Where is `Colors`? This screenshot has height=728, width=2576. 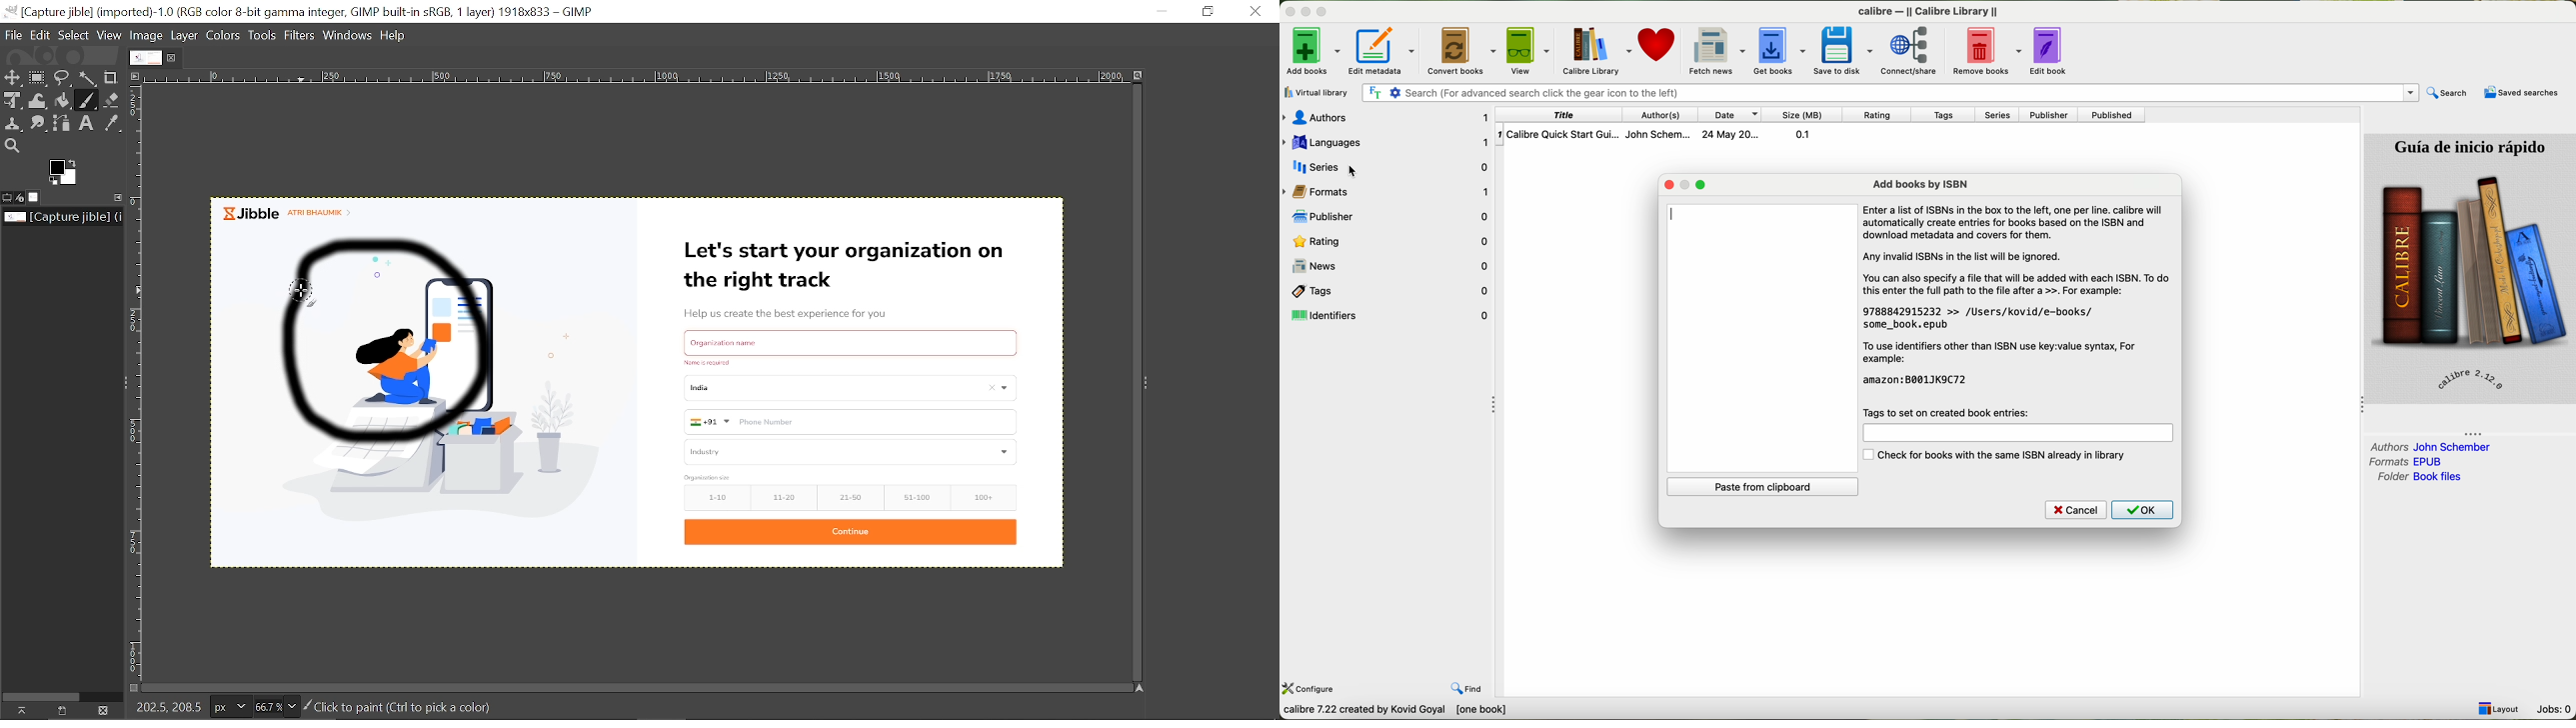 Colors is located at coordinates (225, 36).